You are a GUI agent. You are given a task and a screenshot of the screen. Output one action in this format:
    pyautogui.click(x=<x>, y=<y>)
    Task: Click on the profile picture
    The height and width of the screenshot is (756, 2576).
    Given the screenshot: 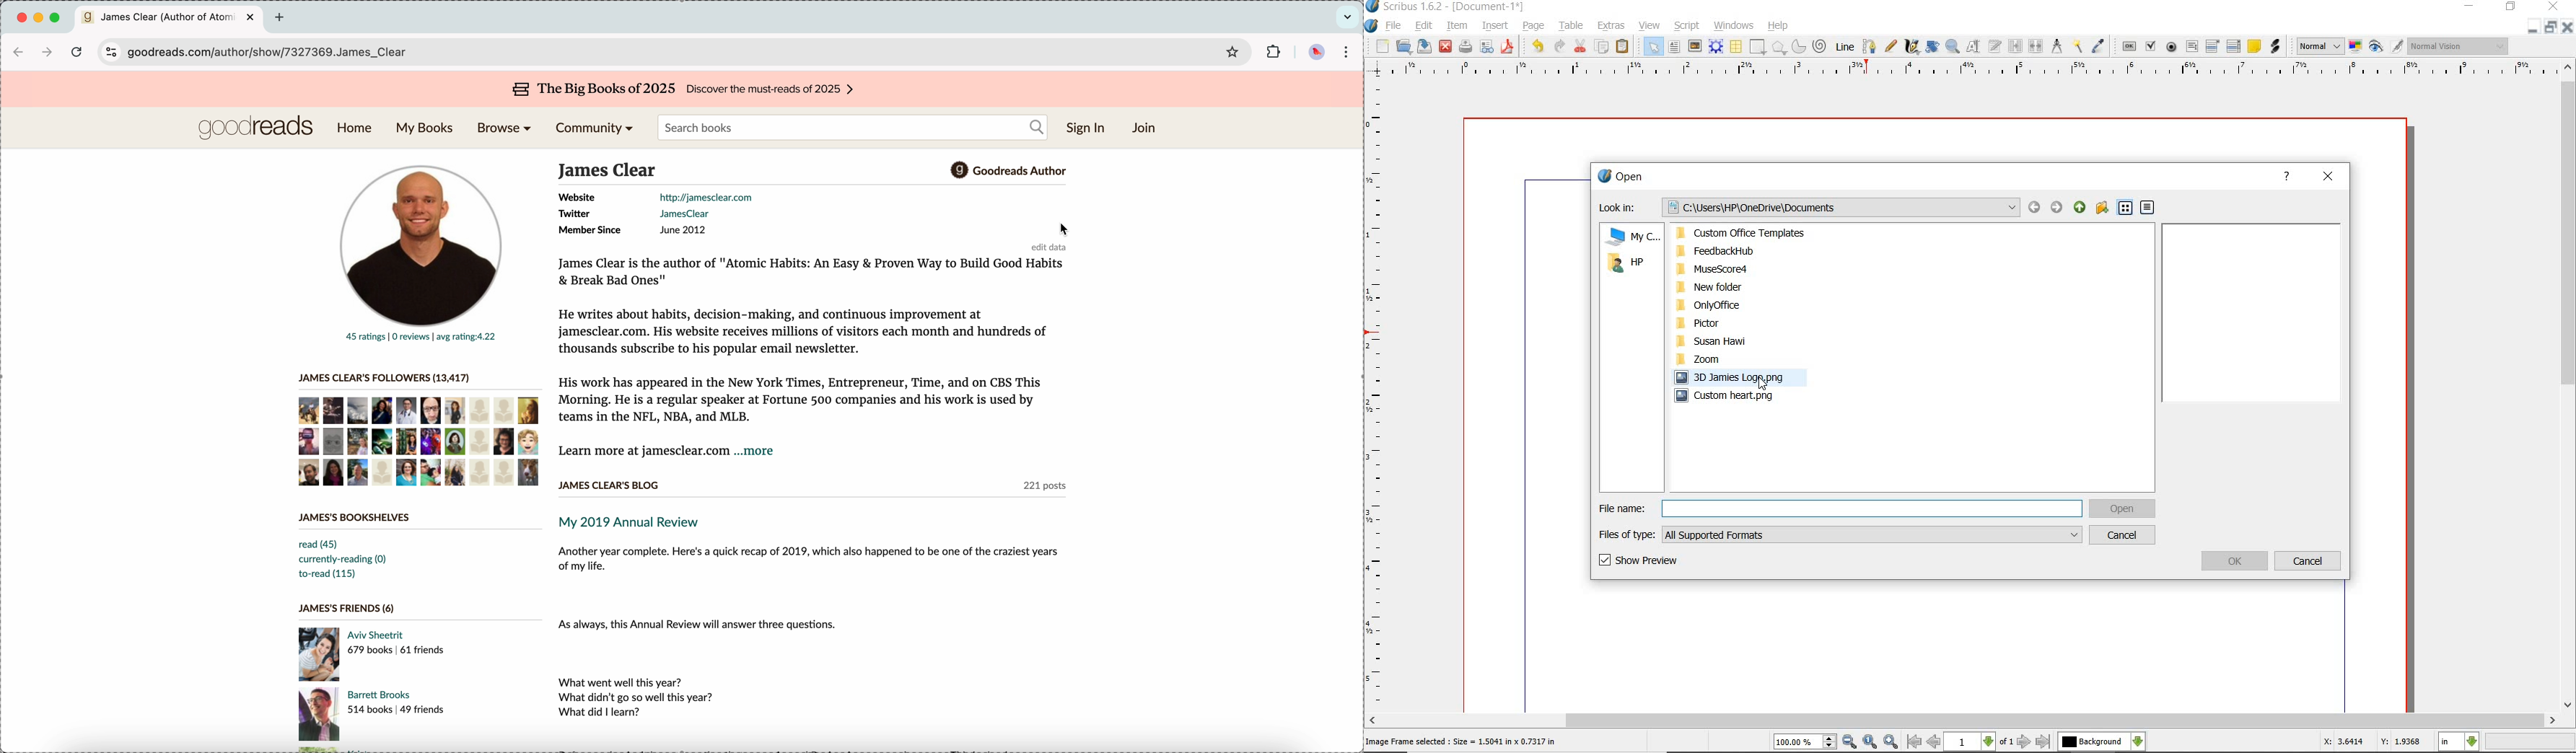 What is the action you would take?
    pyautogui.click(x=418, y=241)
    